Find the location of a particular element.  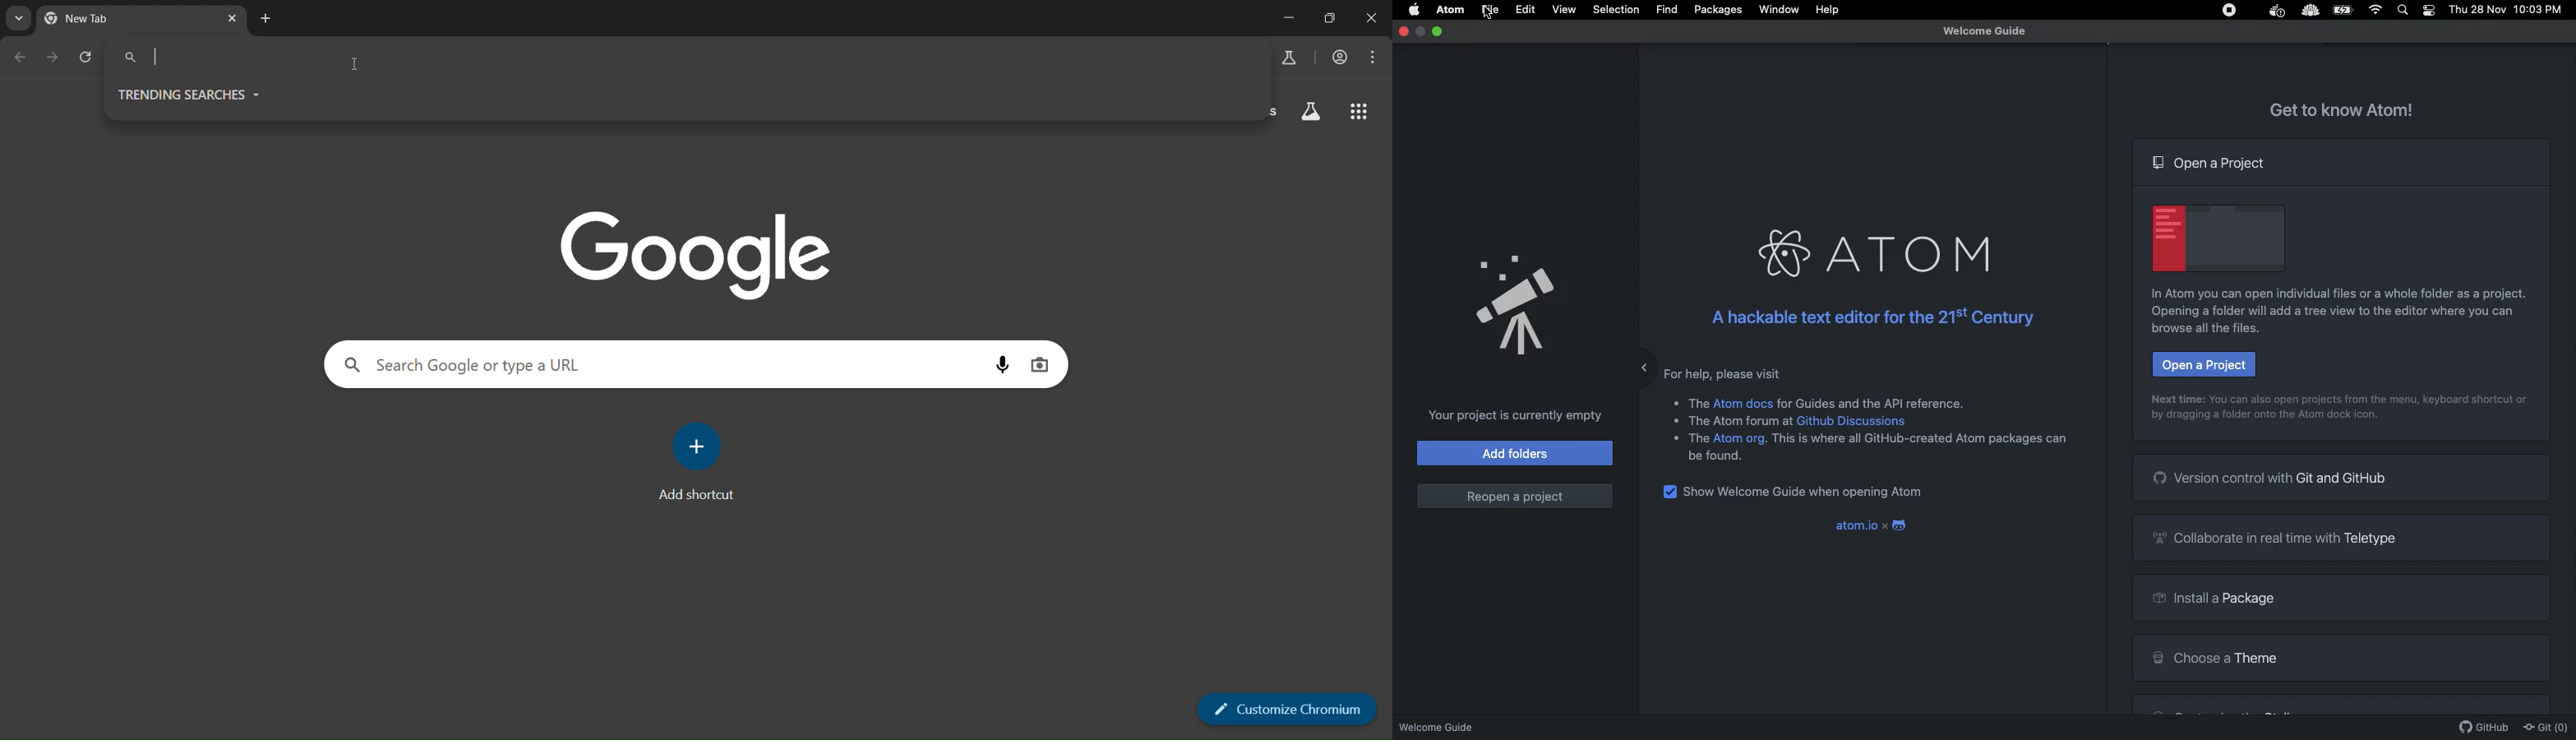

A hackable history is located at coordinates (1867, 317).